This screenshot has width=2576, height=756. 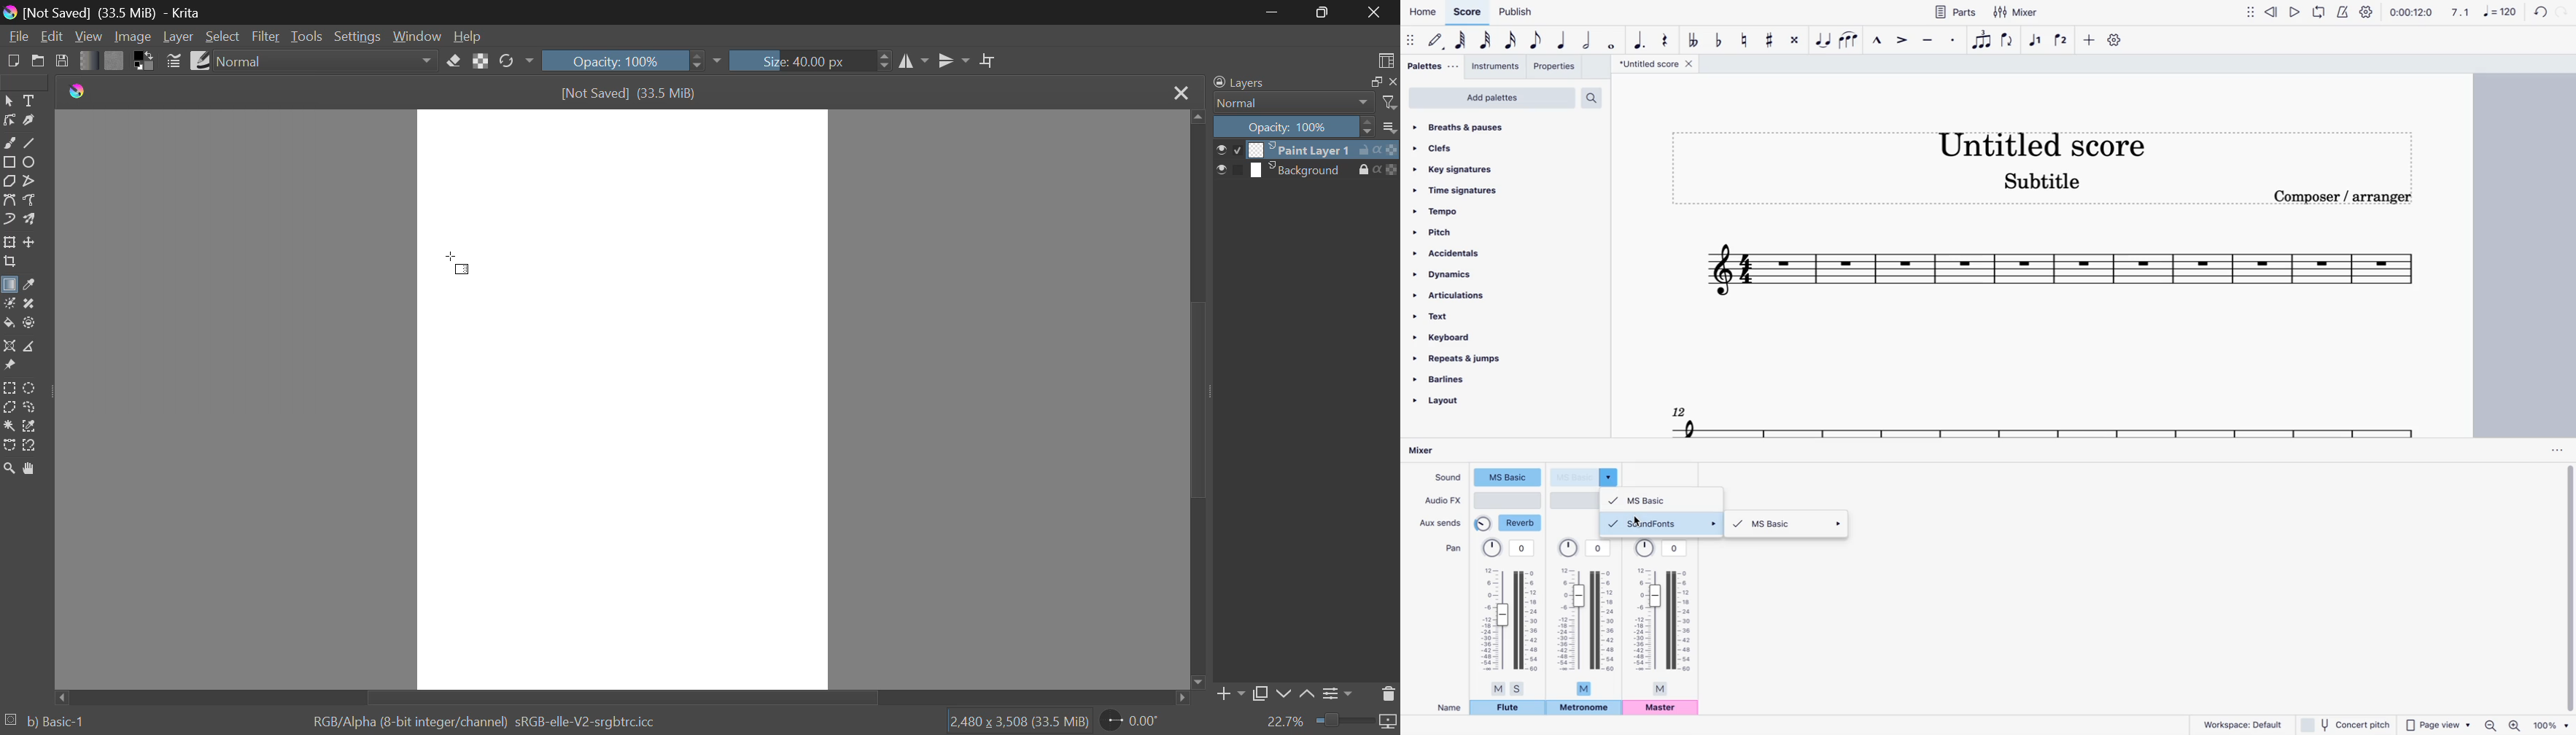 What do you see at coordinates (416, 36) in the screenshot?
I see `Window` at bounding box center [416, 36].